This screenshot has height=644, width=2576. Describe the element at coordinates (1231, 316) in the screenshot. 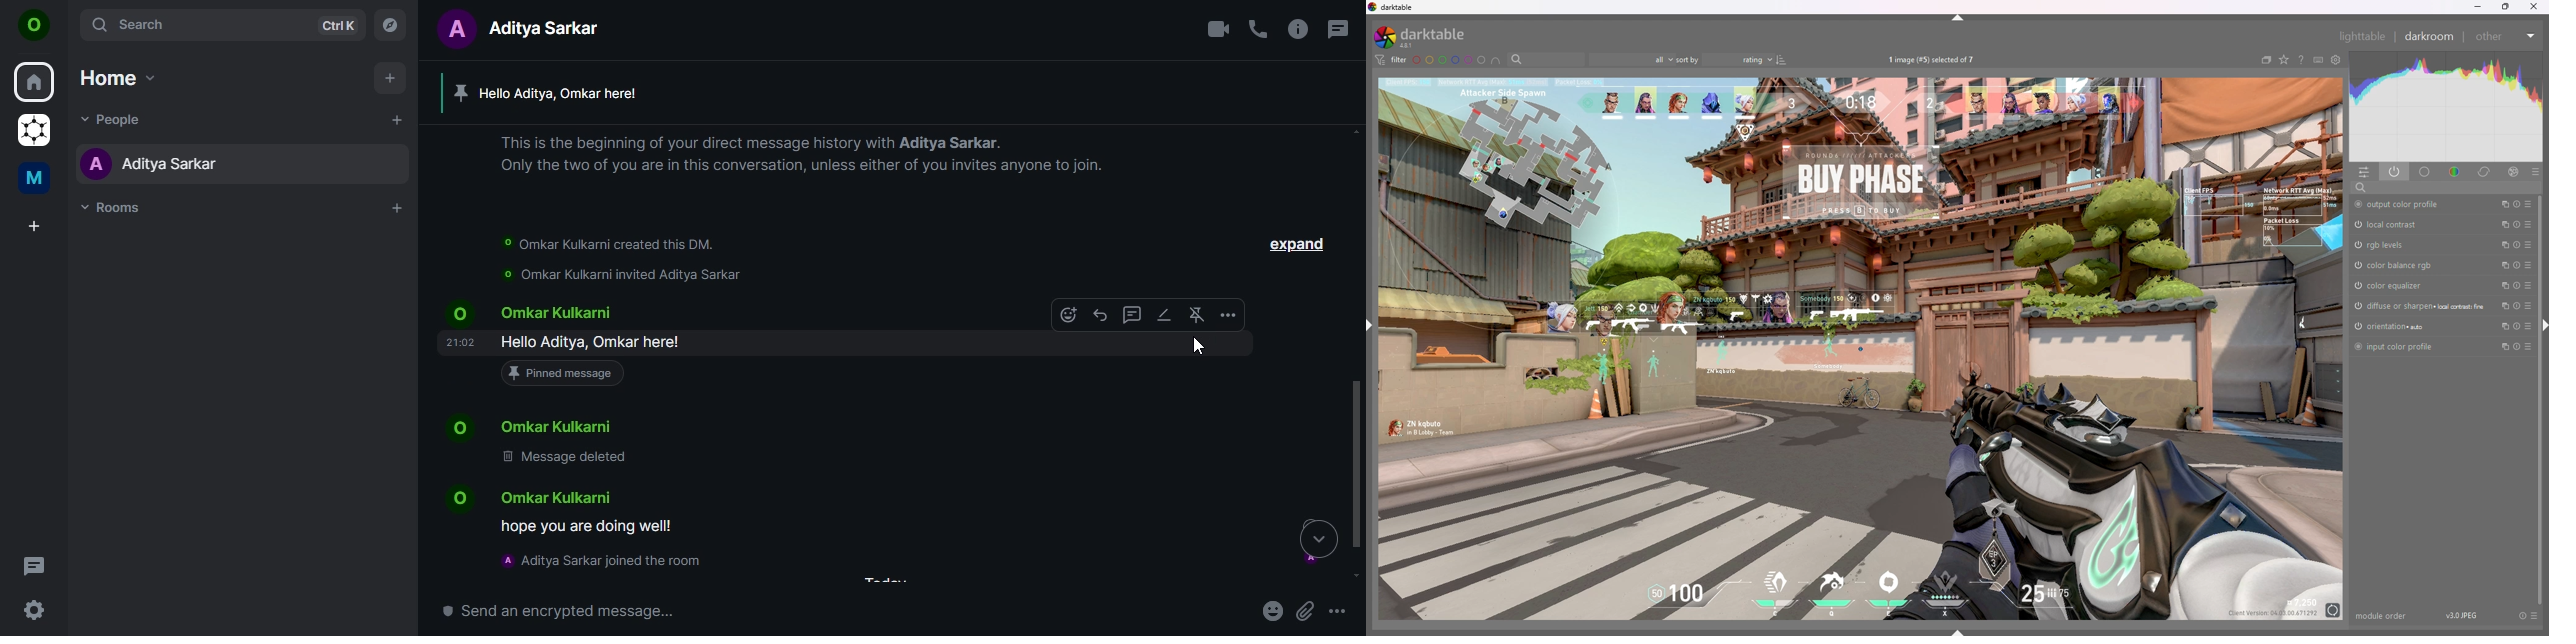

I see `more options` at that location.